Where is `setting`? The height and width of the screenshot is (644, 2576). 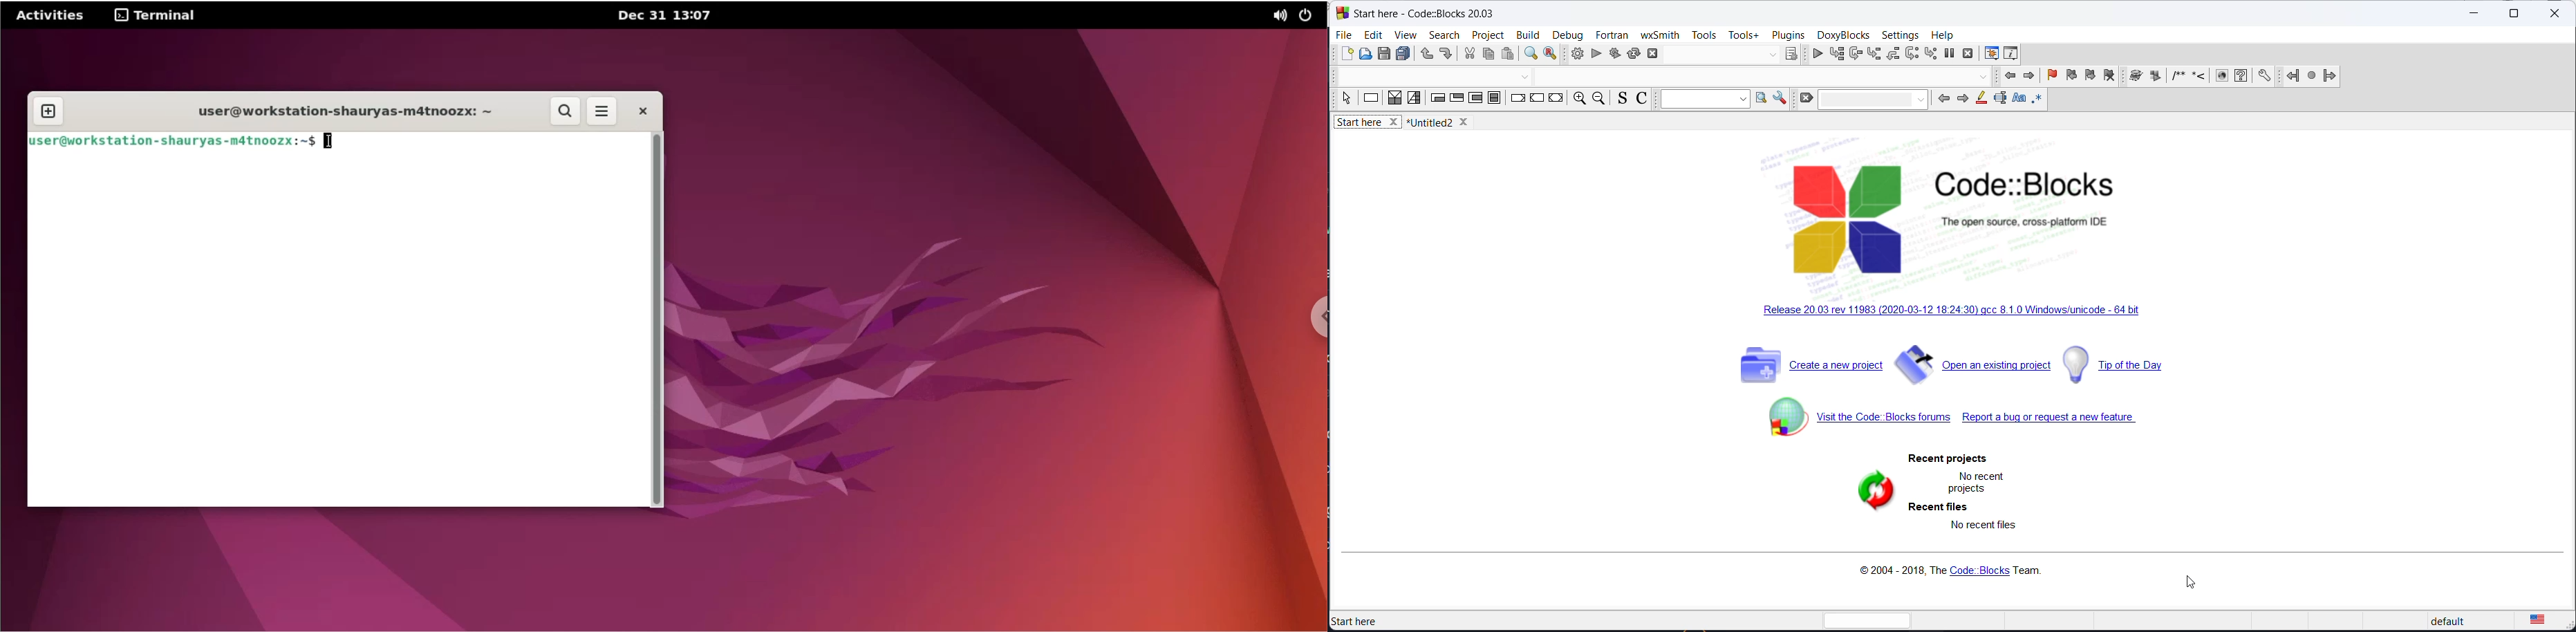 setting is located at coordinates (1780, 98).